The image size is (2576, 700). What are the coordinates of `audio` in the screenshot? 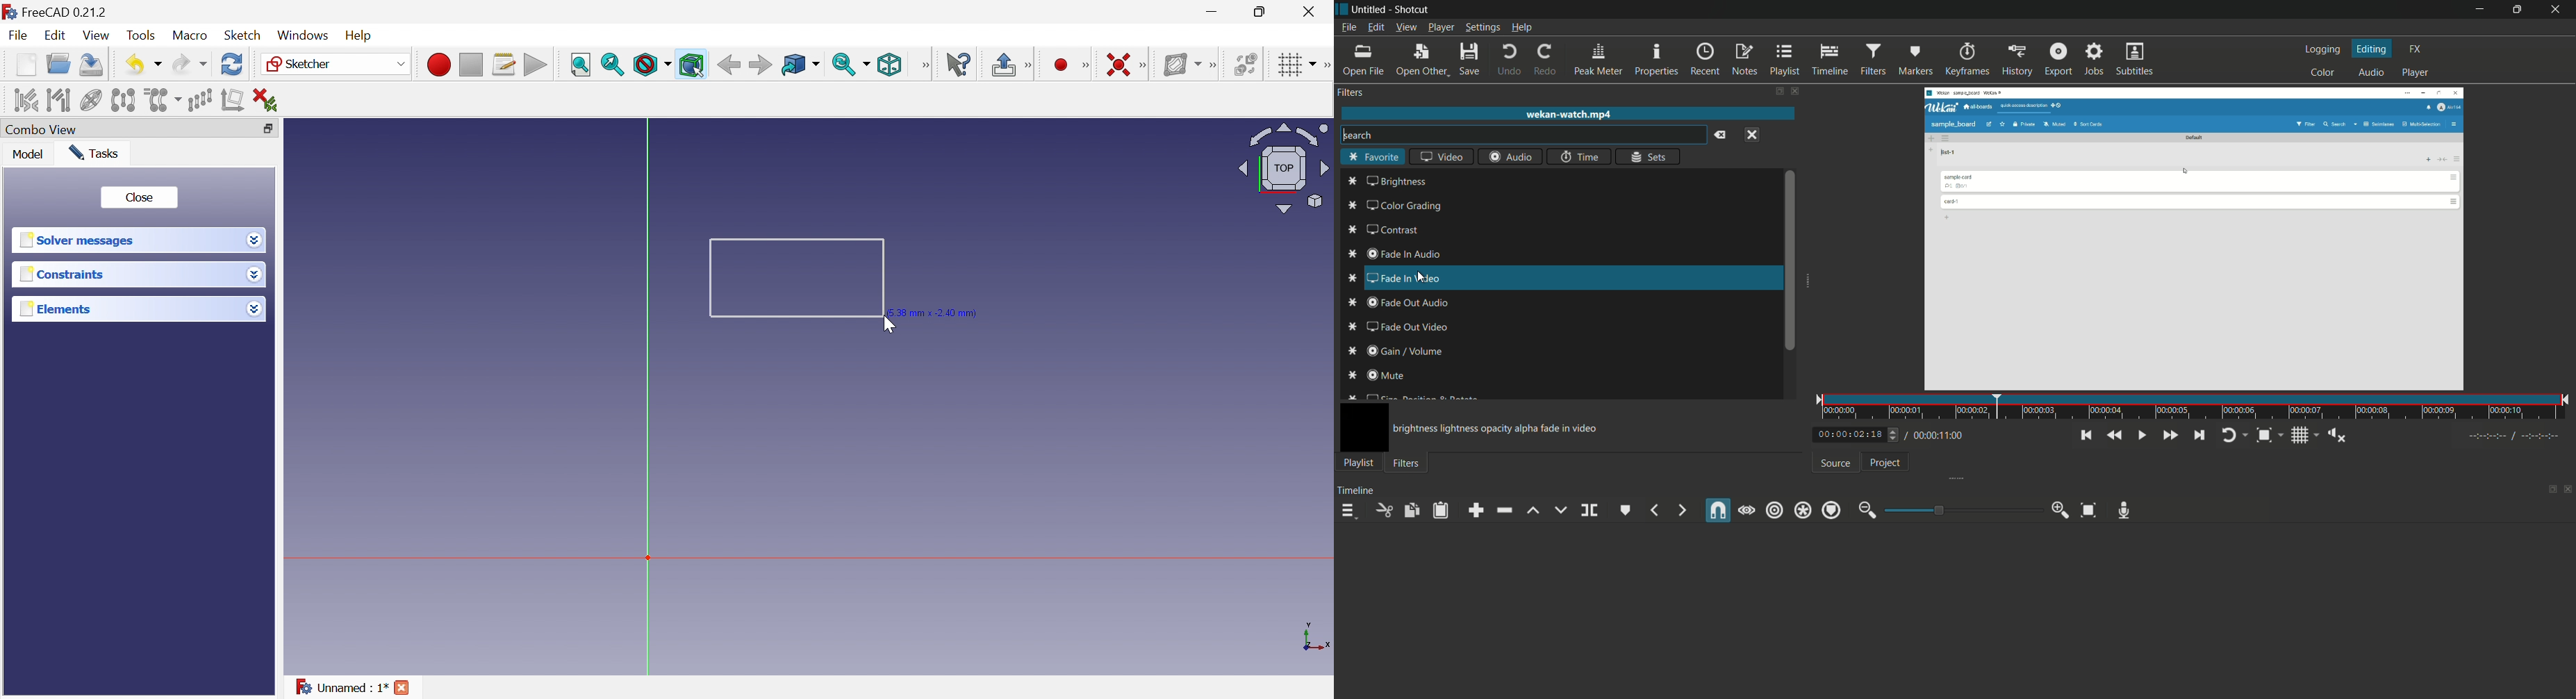 It's located at (1511, 157).